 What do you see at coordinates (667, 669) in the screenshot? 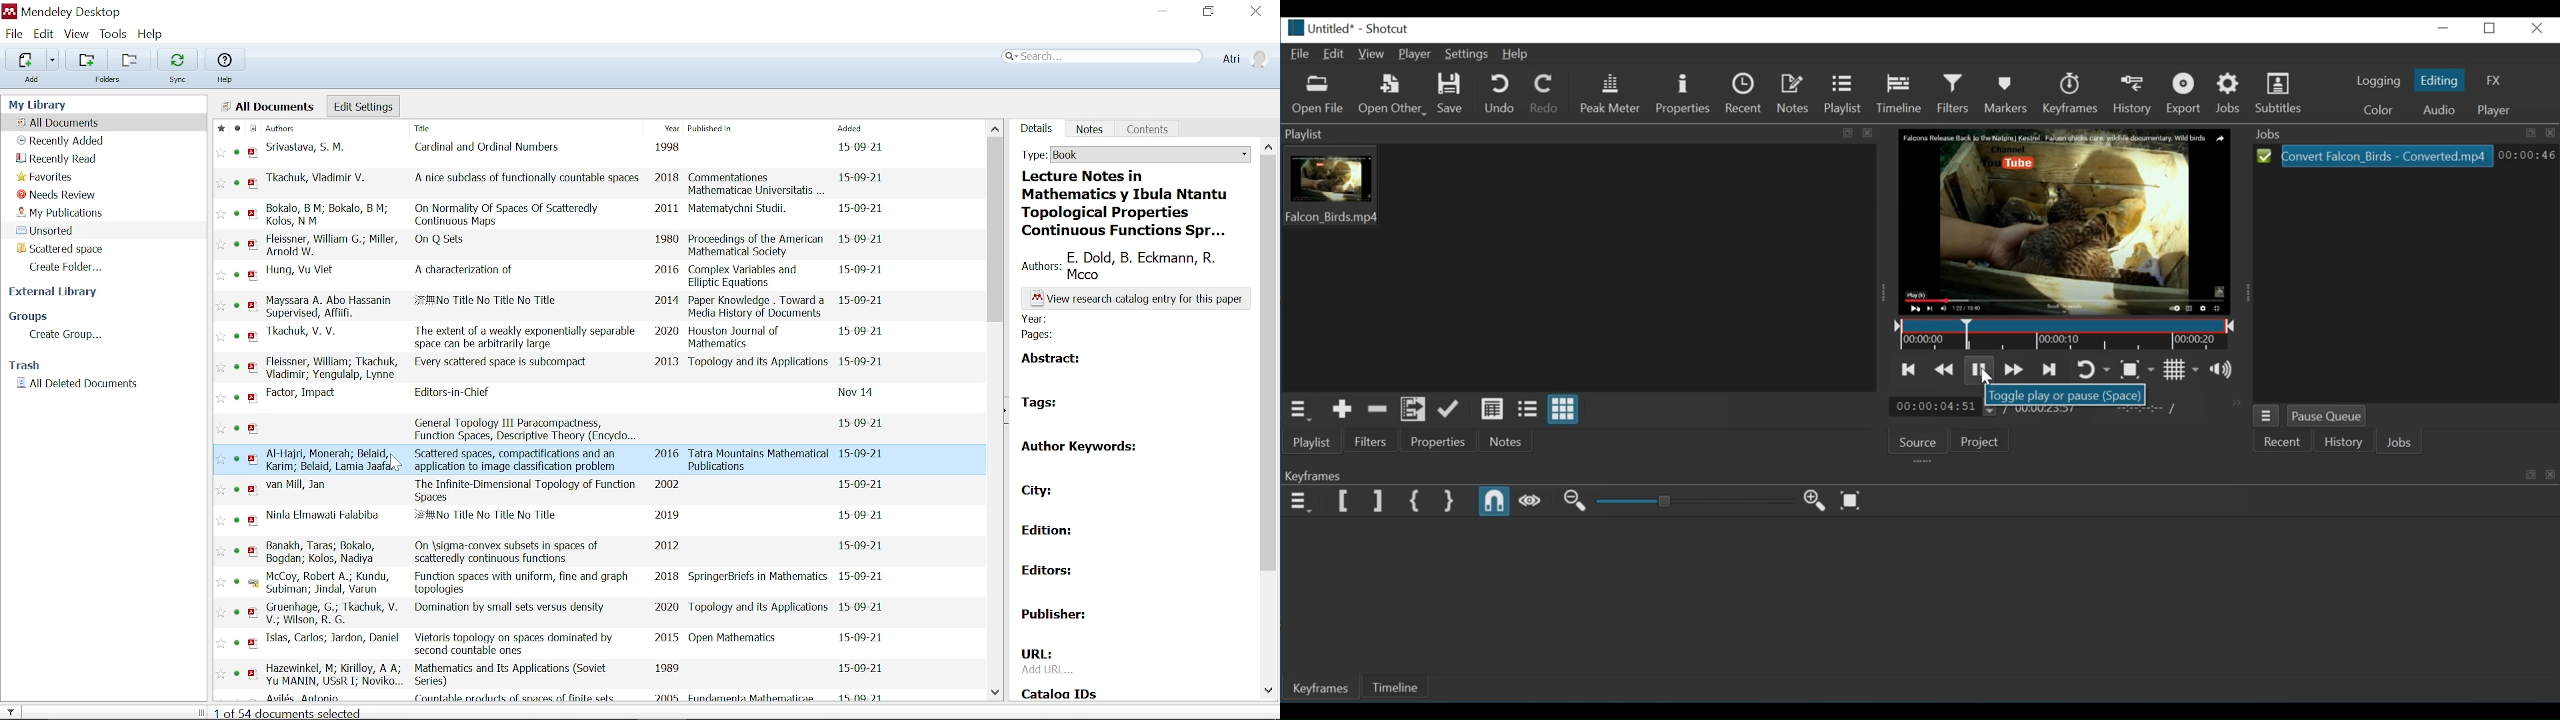
I see `1989` at bounding box center [667, 669].